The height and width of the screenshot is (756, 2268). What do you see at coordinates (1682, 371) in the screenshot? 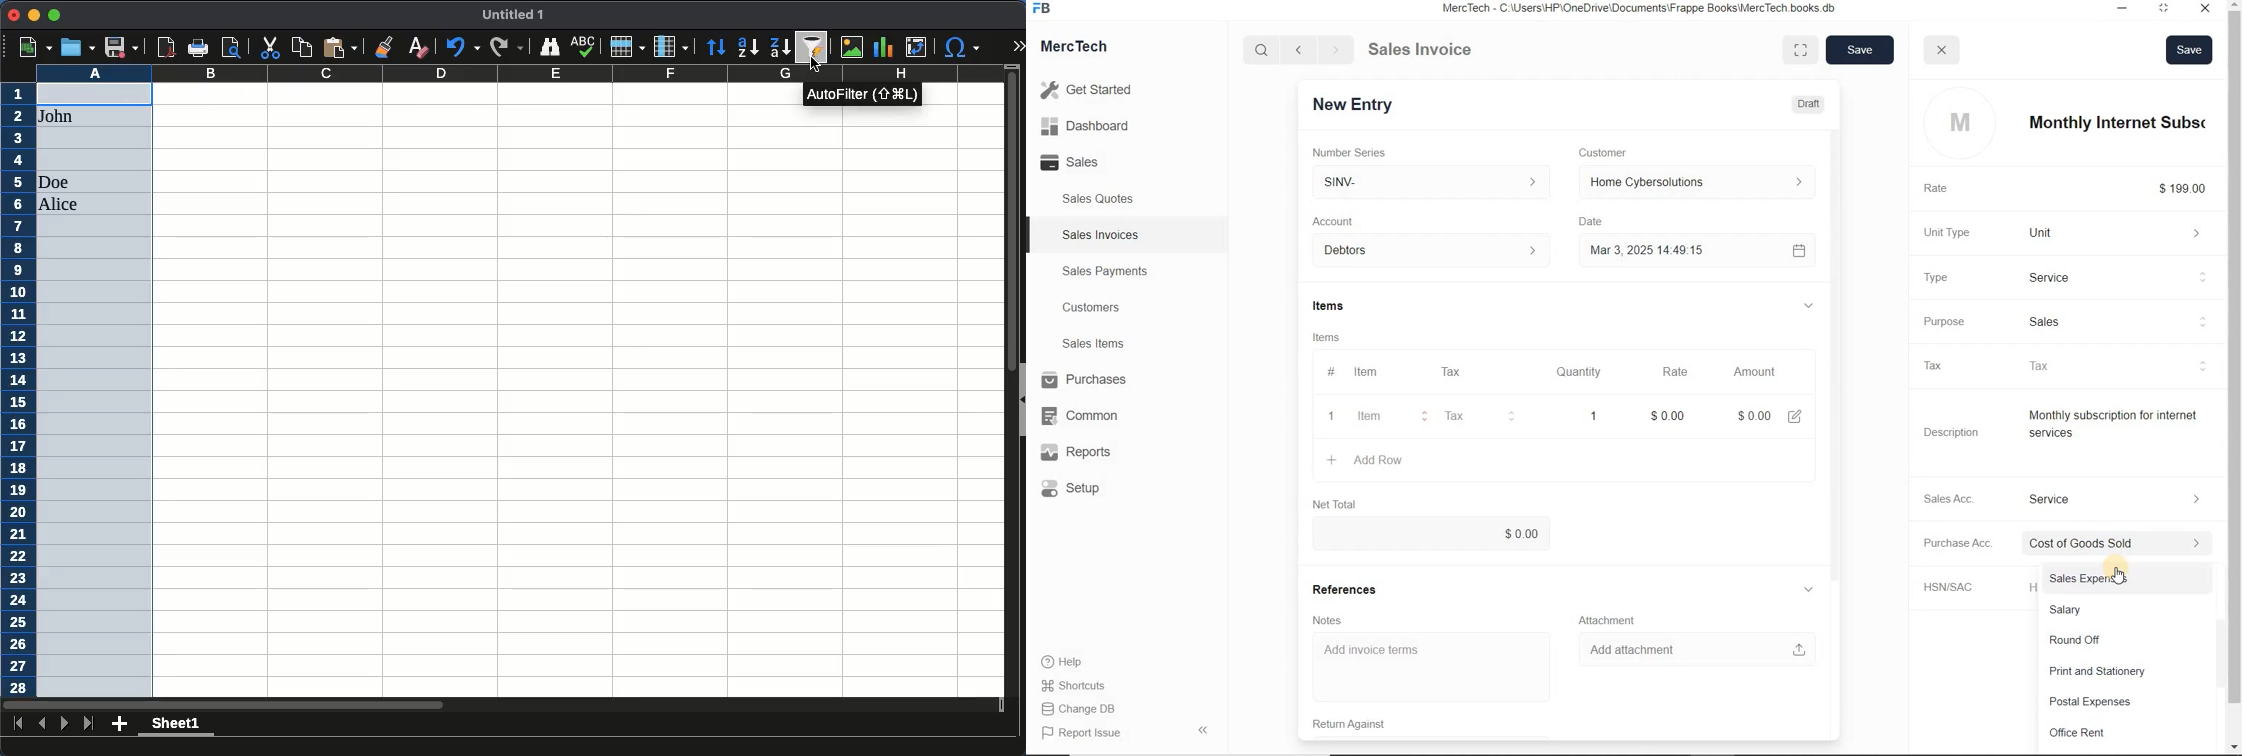
I see `Rate` at bounding box center [1682, 371].